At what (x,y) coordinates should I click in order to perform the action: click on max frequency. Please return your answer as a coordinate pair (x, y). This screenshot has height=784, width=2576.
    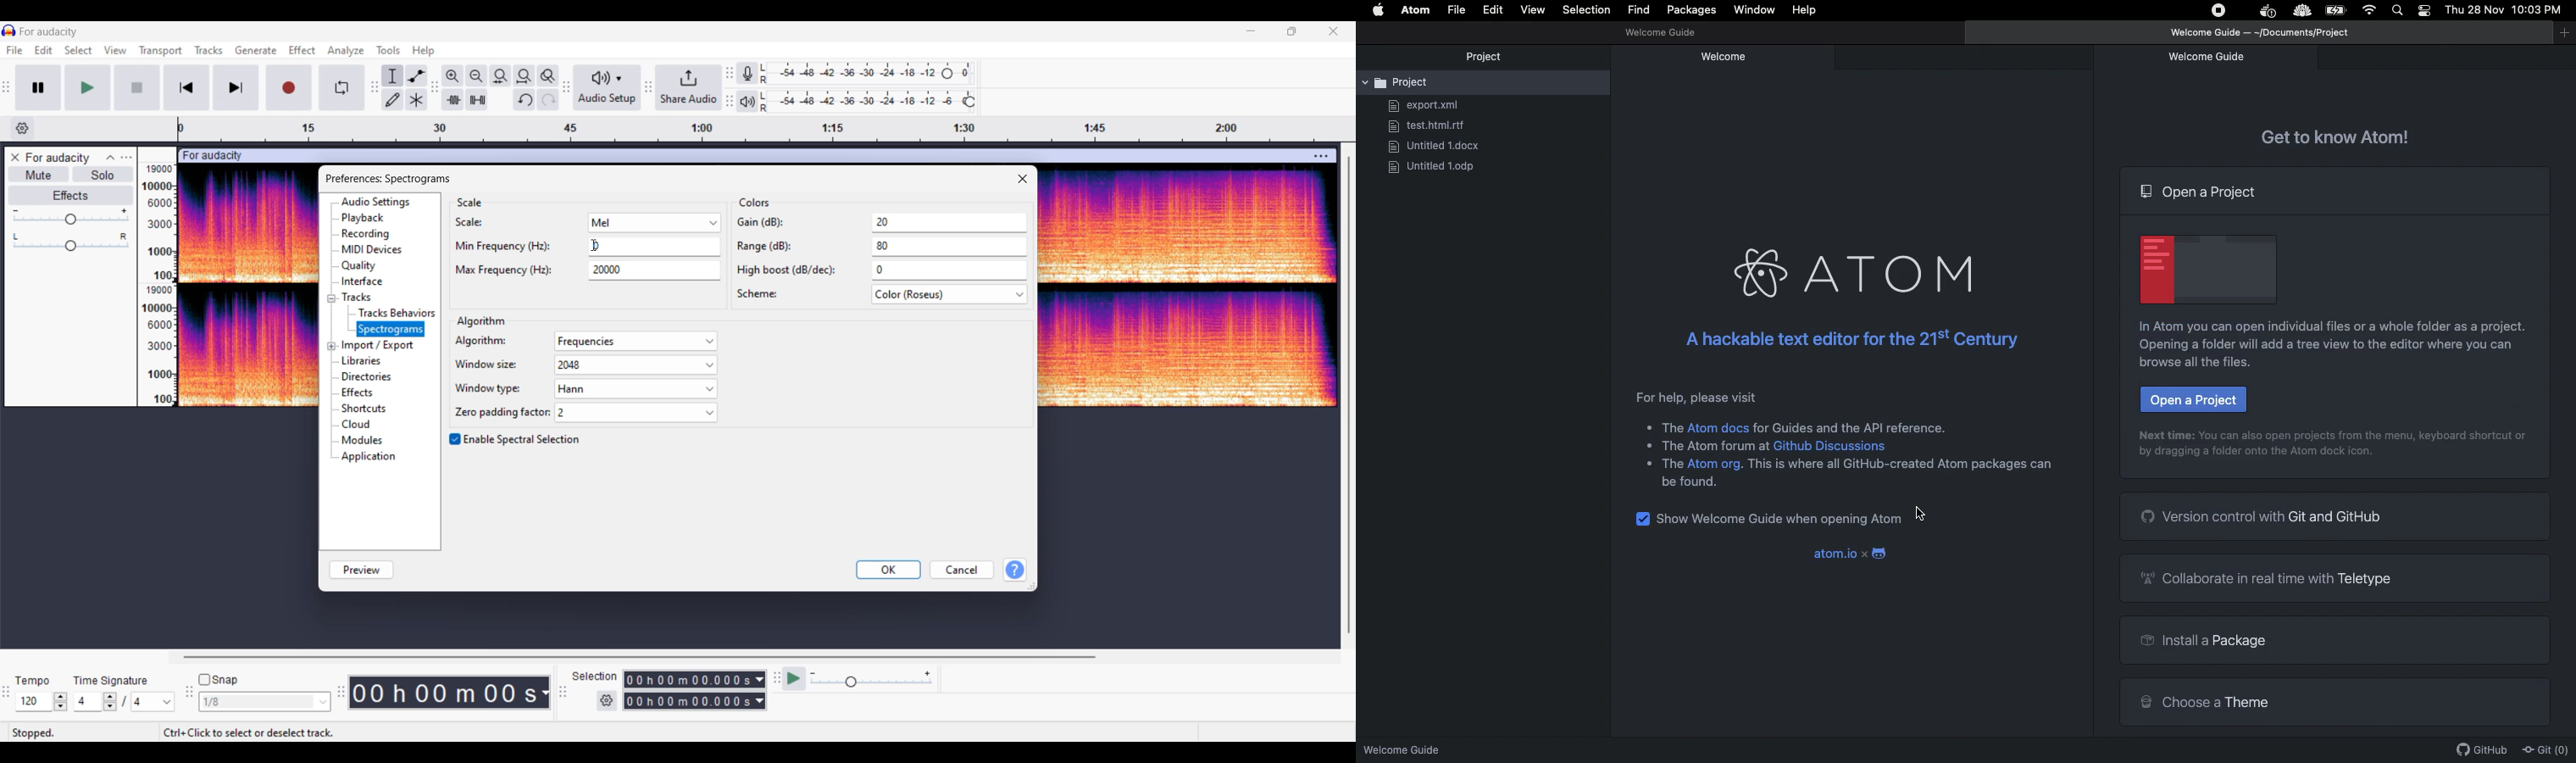
    Looking at the image, I should click on (588, 271).